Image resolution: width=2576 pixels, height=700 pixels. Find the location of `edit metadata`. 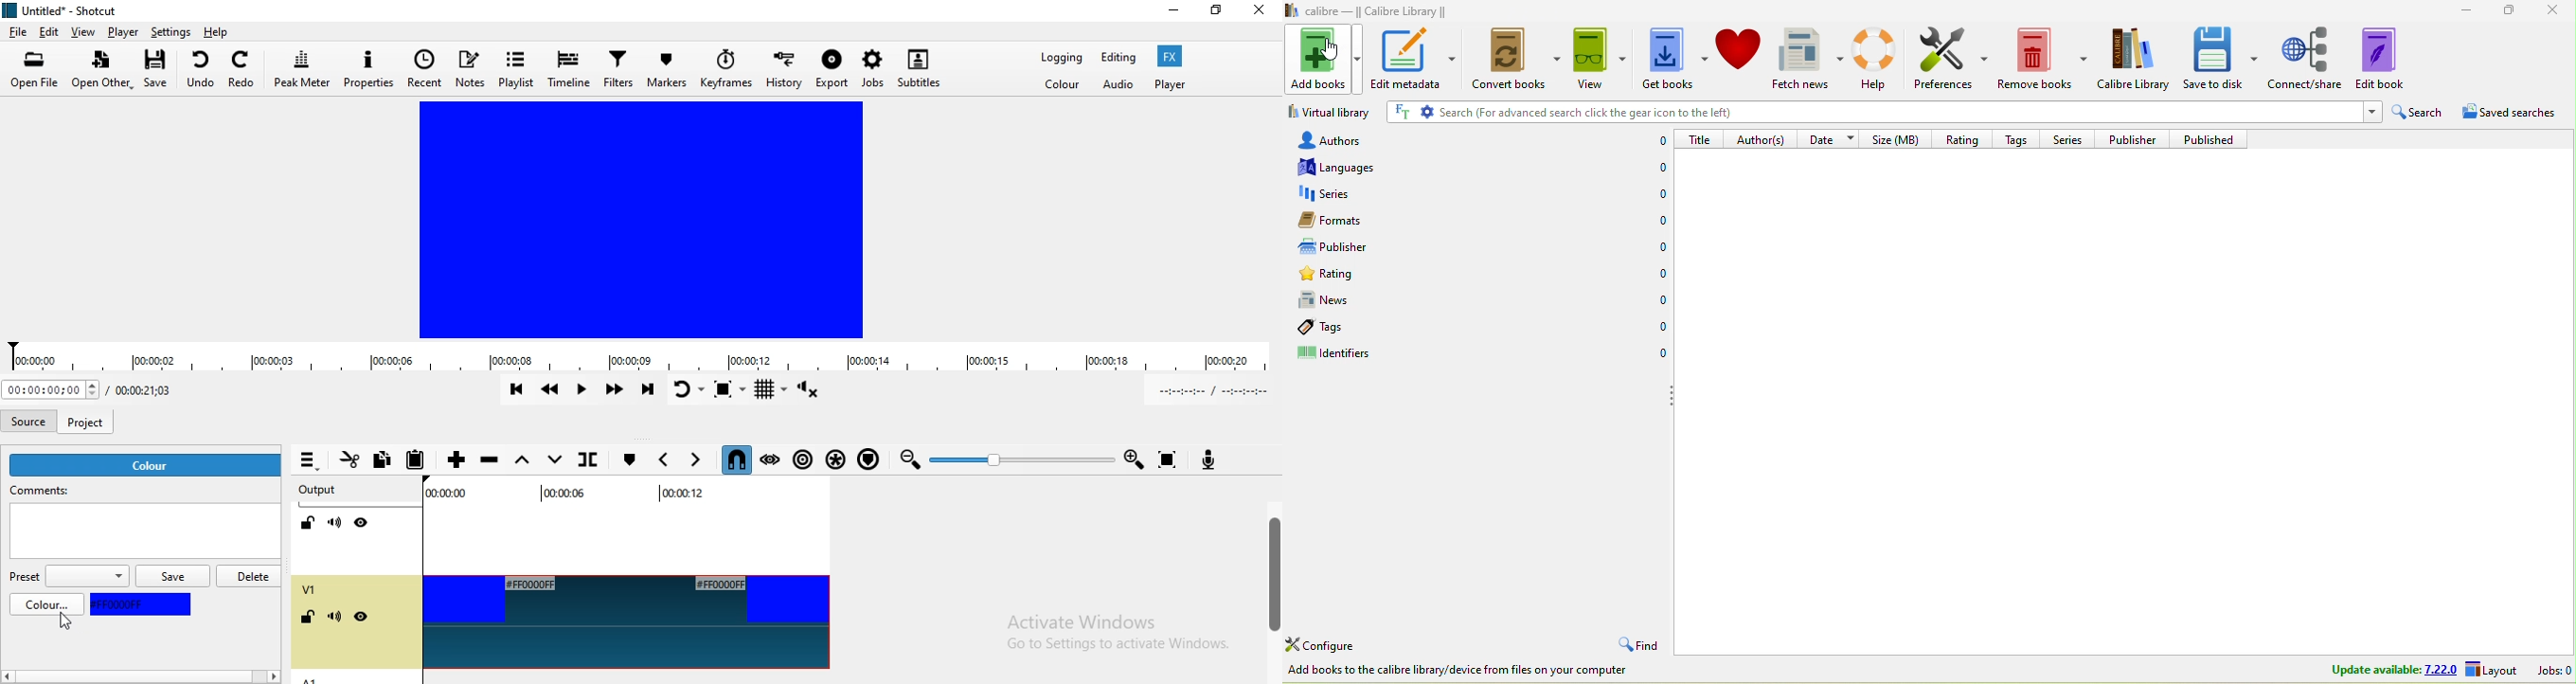

edit metadata is located at coordinates (1415, 58).